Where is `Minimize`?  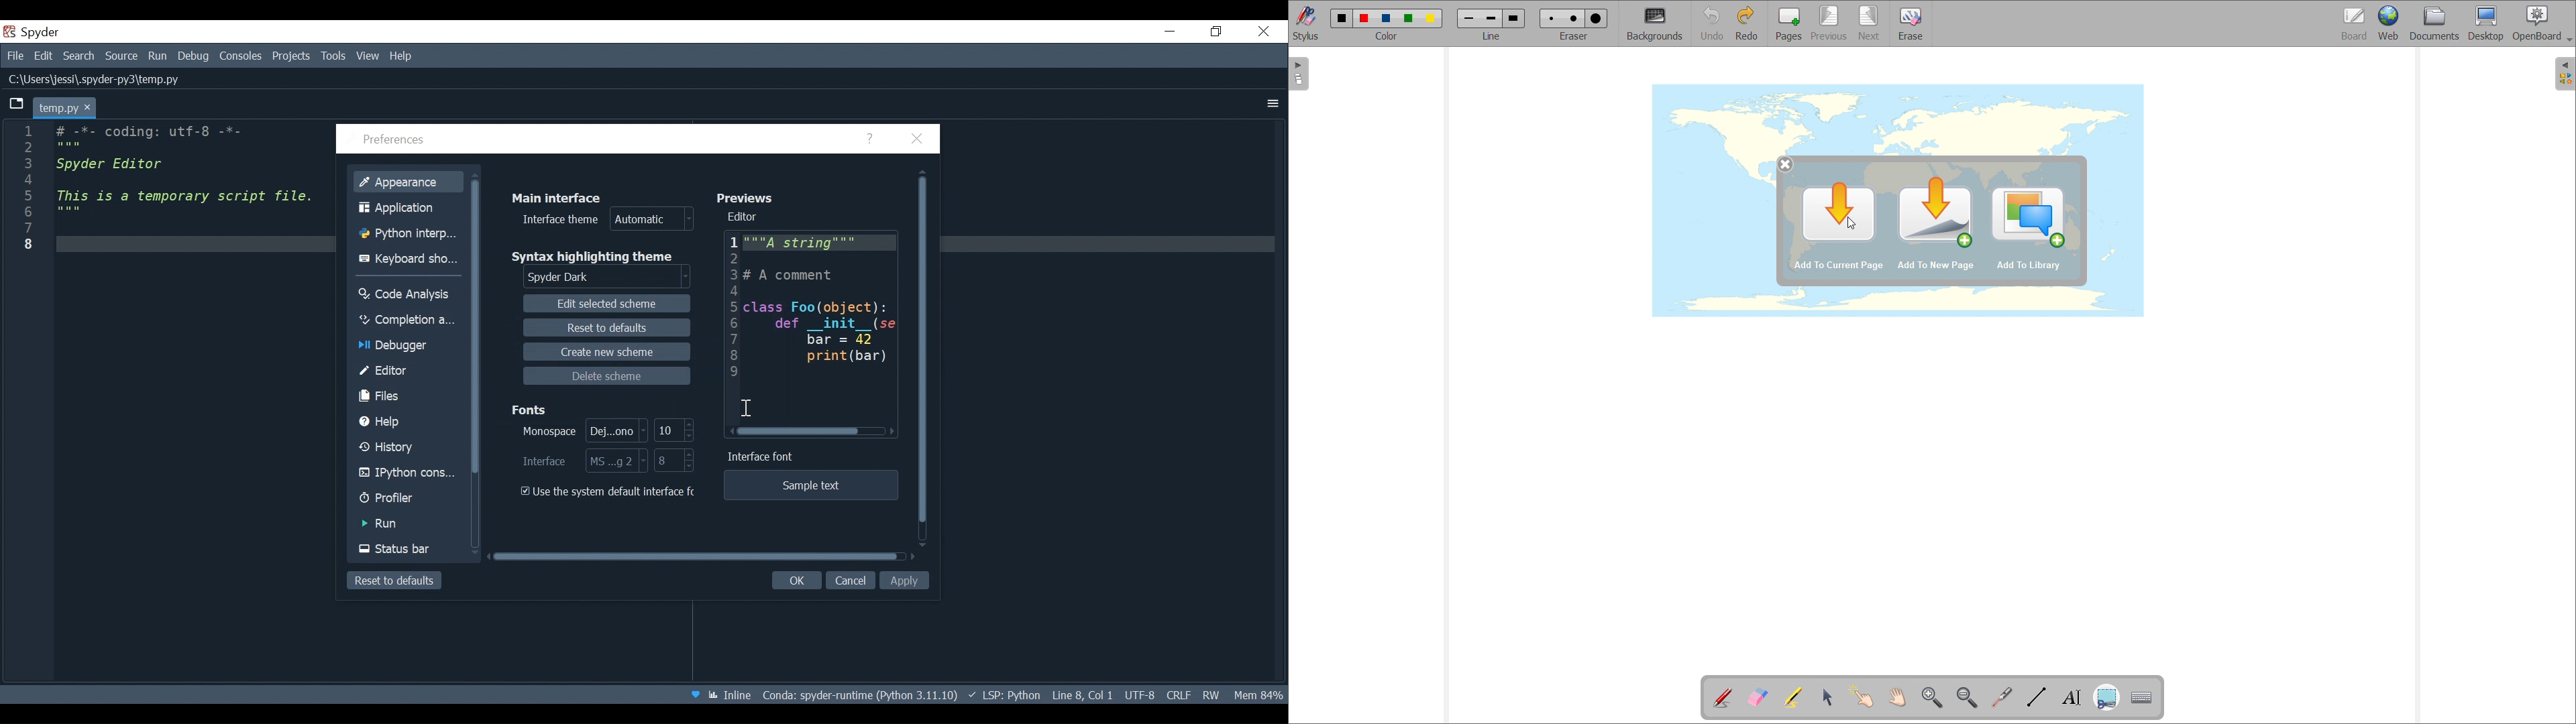 Minimize is located at coordinates (1171, 31).